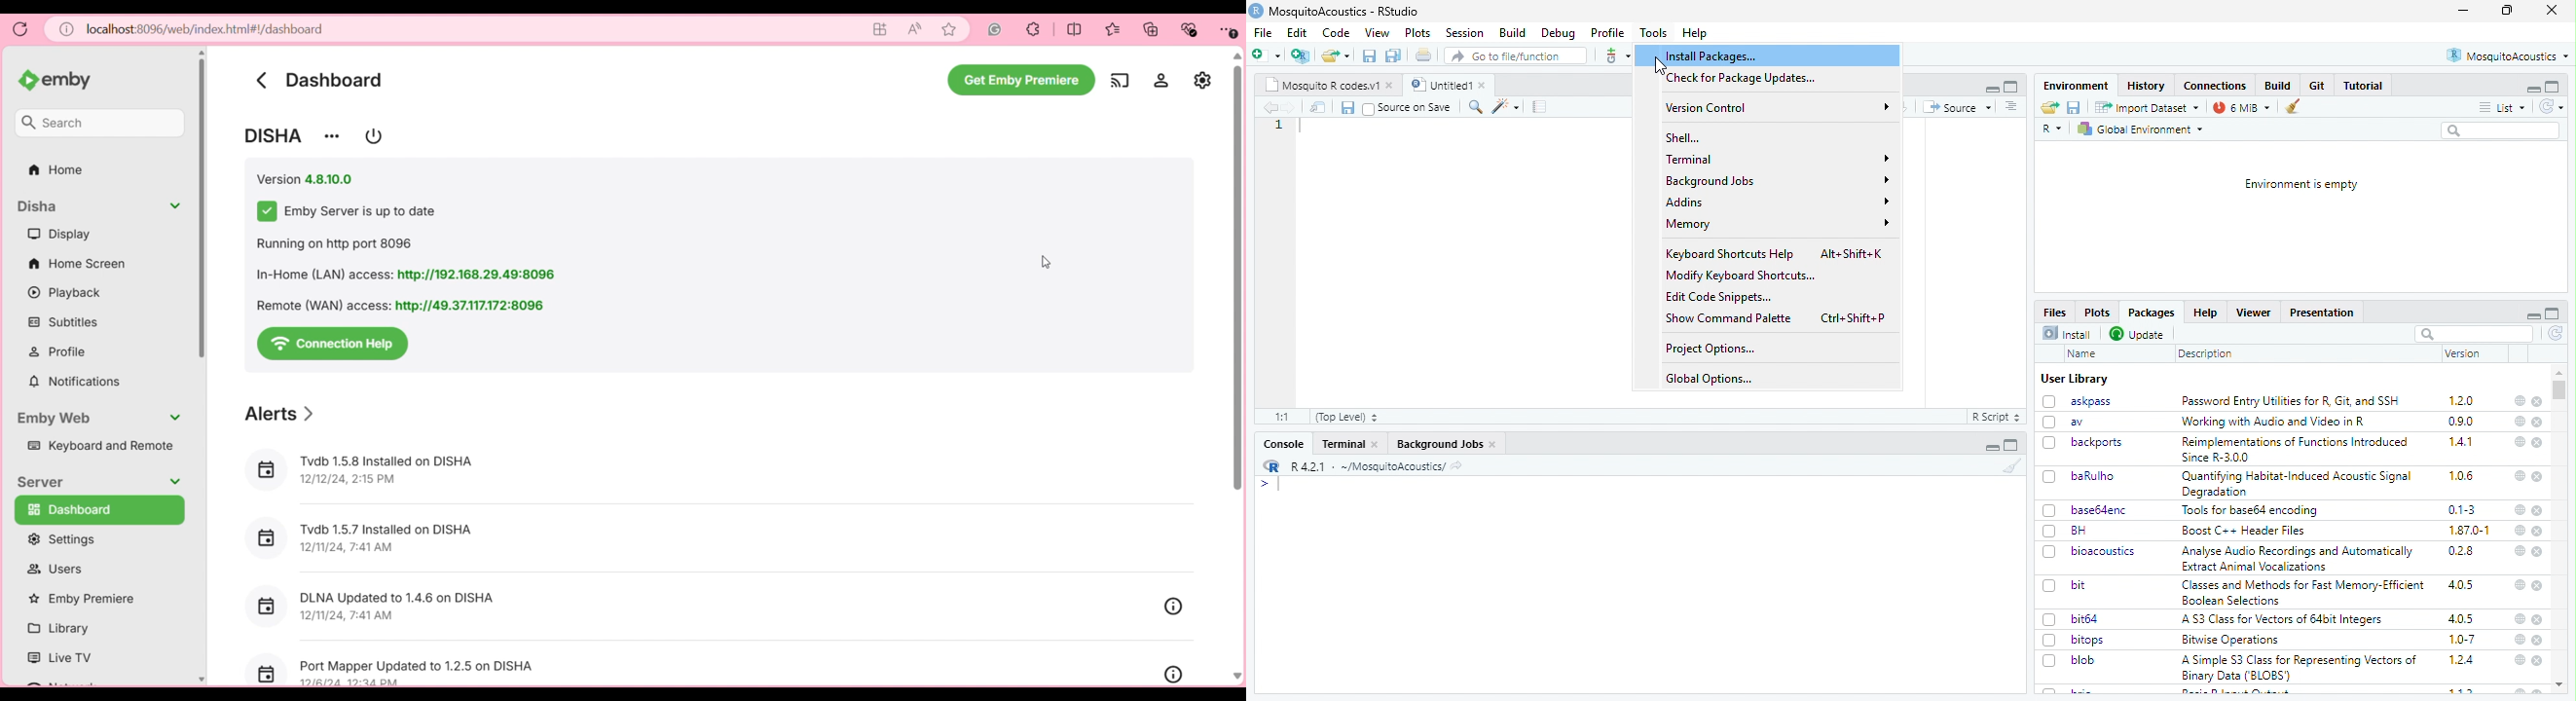 The height and width of the screenshot is (728, 2576). Describe the element at coordinates (1343, 444) in the screenshot. I see `Terminal` at that location.